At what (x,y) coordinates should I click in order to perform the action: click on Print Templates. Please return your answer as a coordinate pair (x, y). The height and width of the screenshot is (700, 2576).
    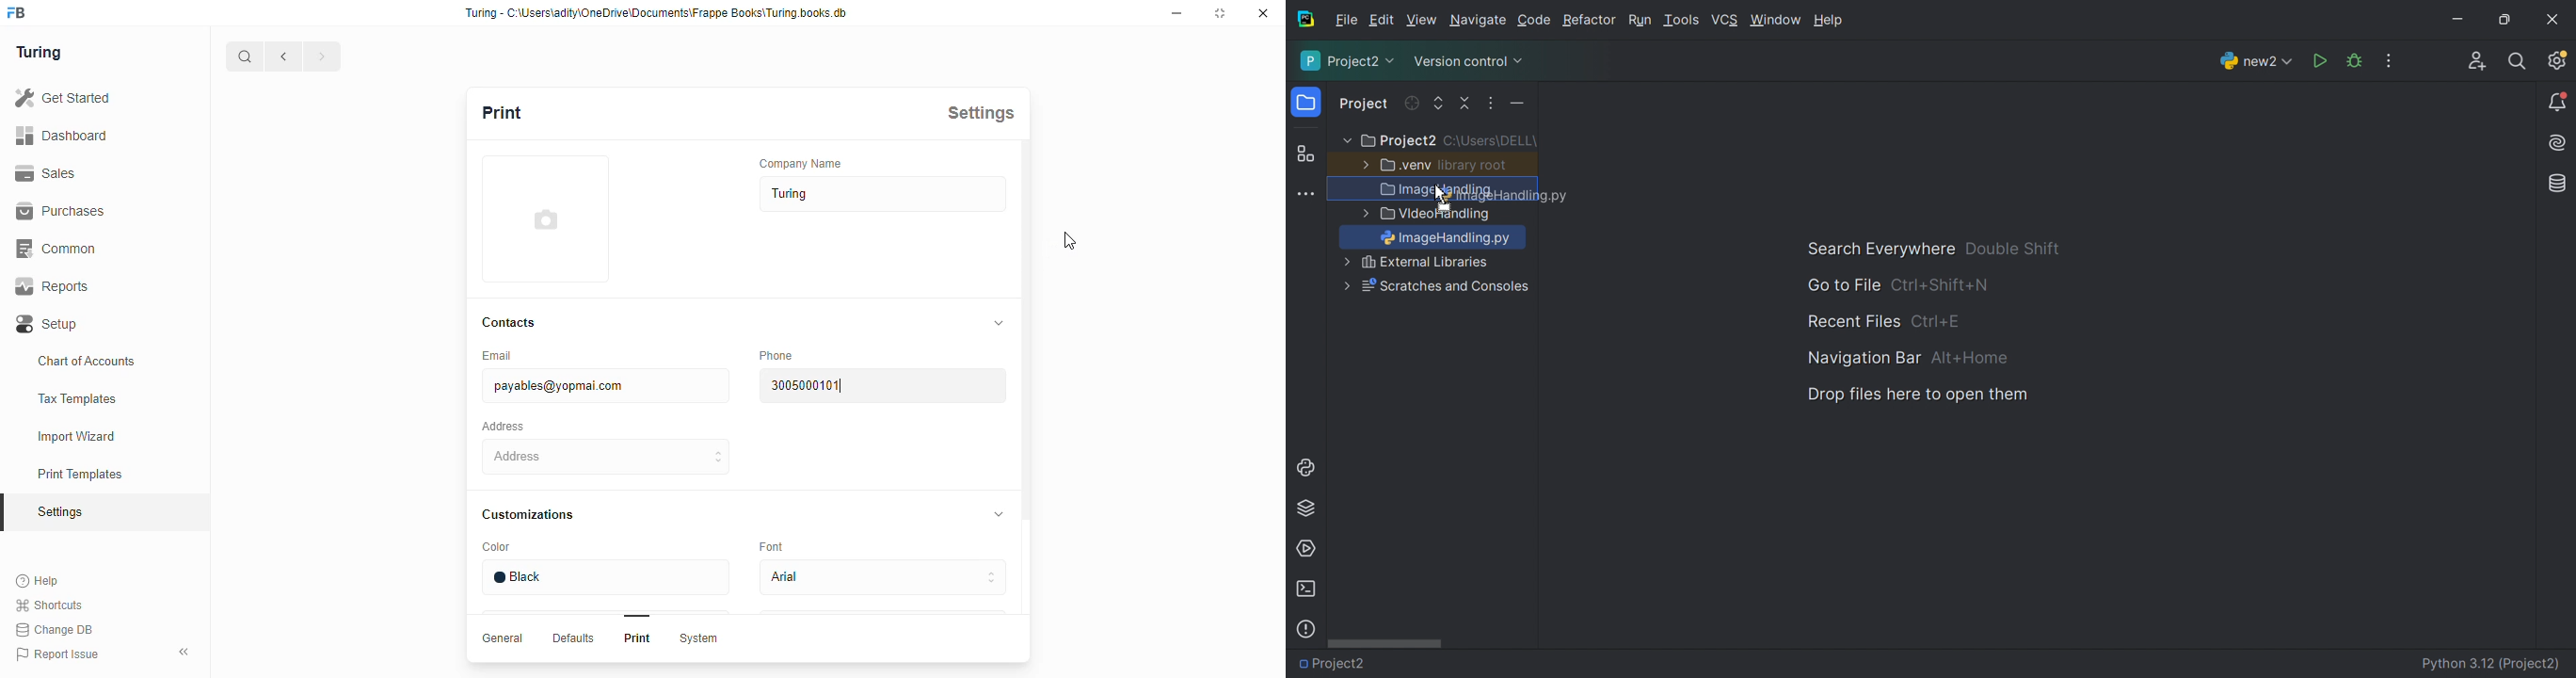
    Looking at the image, I should click on (88, 475).